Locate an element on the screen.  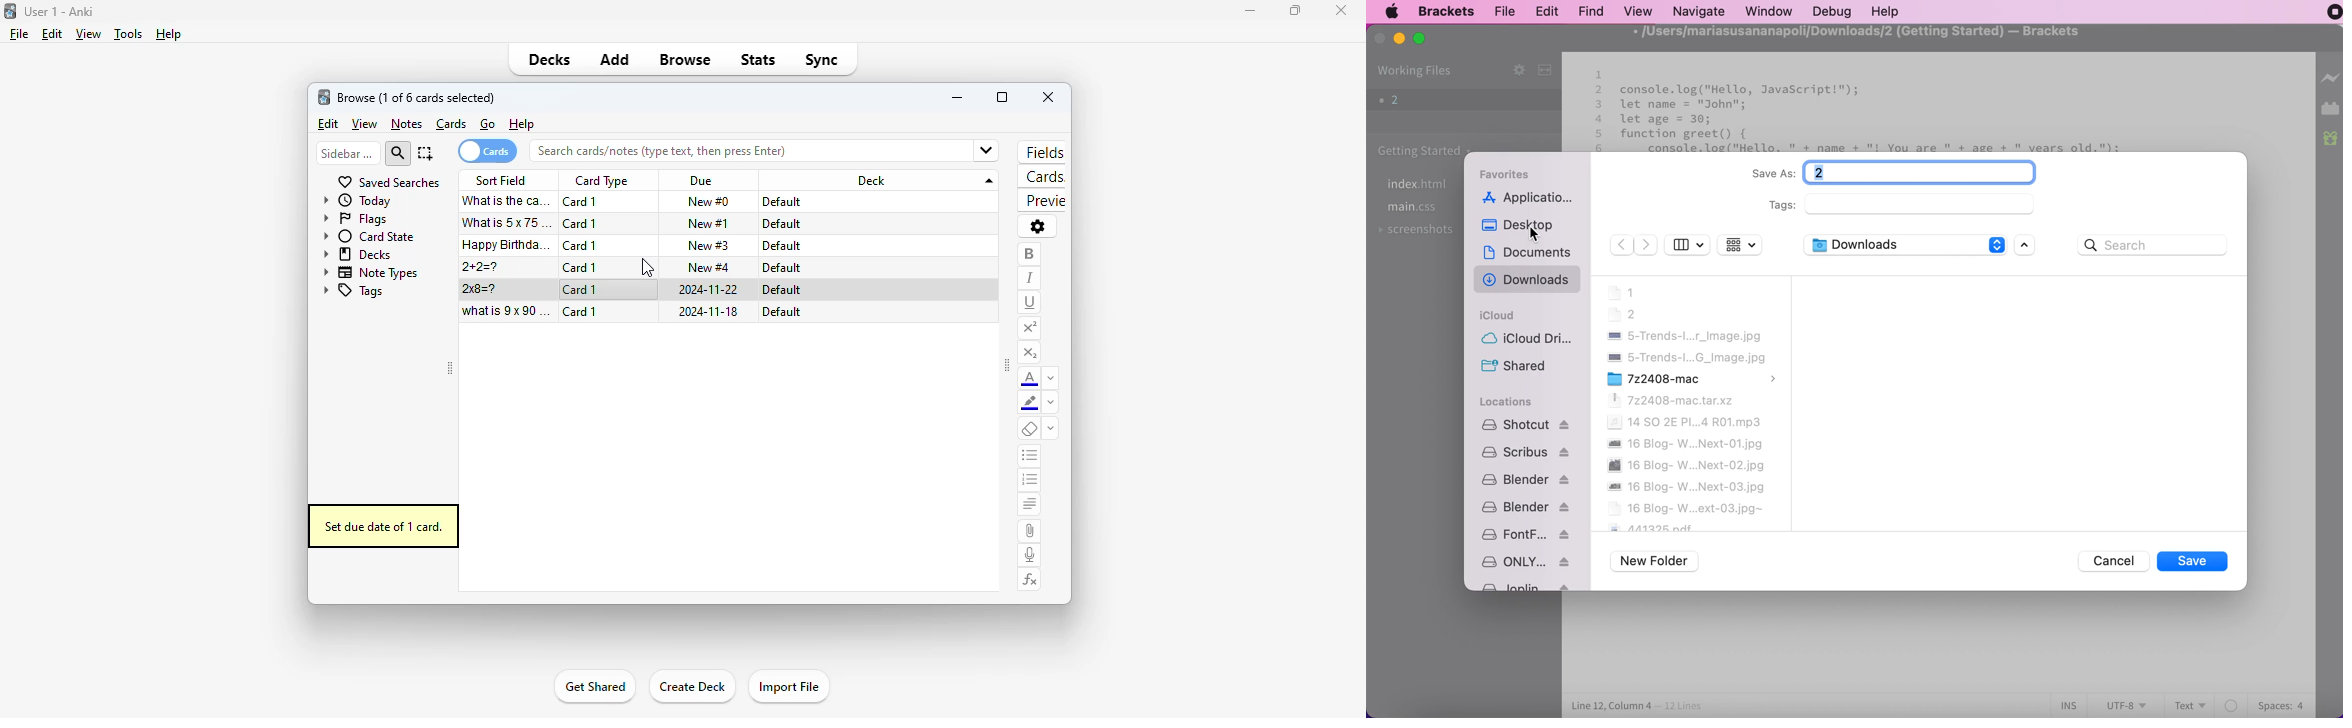
tags: is located at coordinates (1915, 205).